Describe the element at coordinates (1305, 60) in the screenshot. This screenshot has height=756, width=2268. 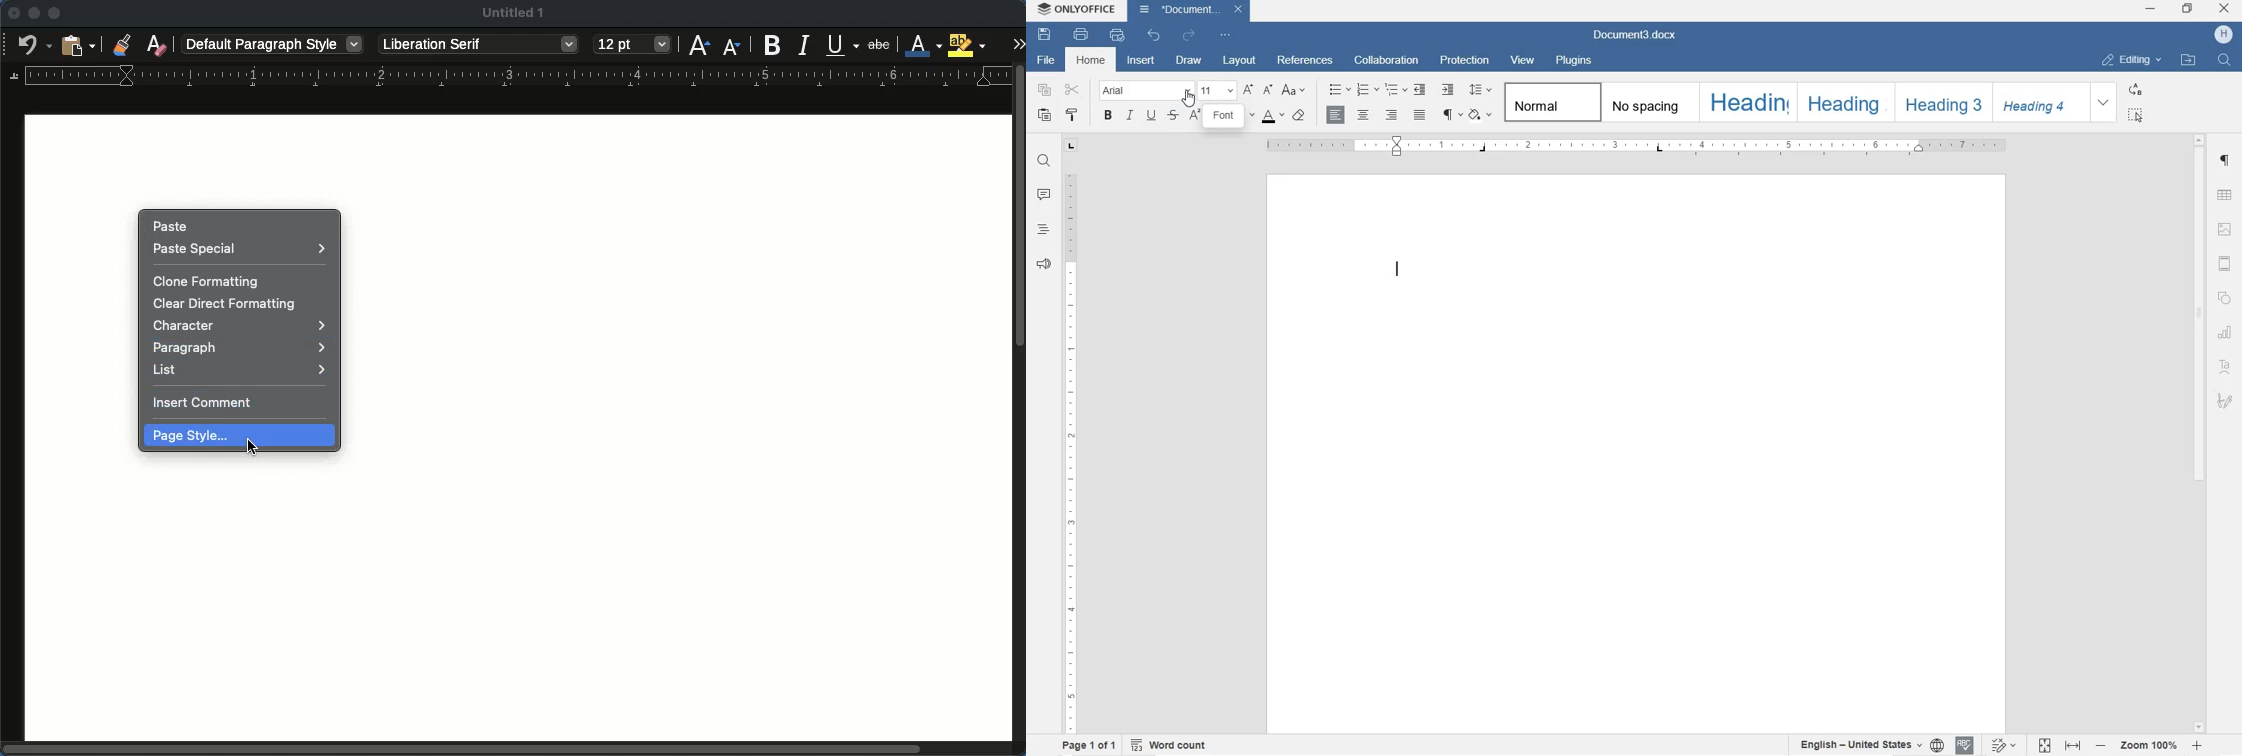
I see `REFERENCES` at that location.